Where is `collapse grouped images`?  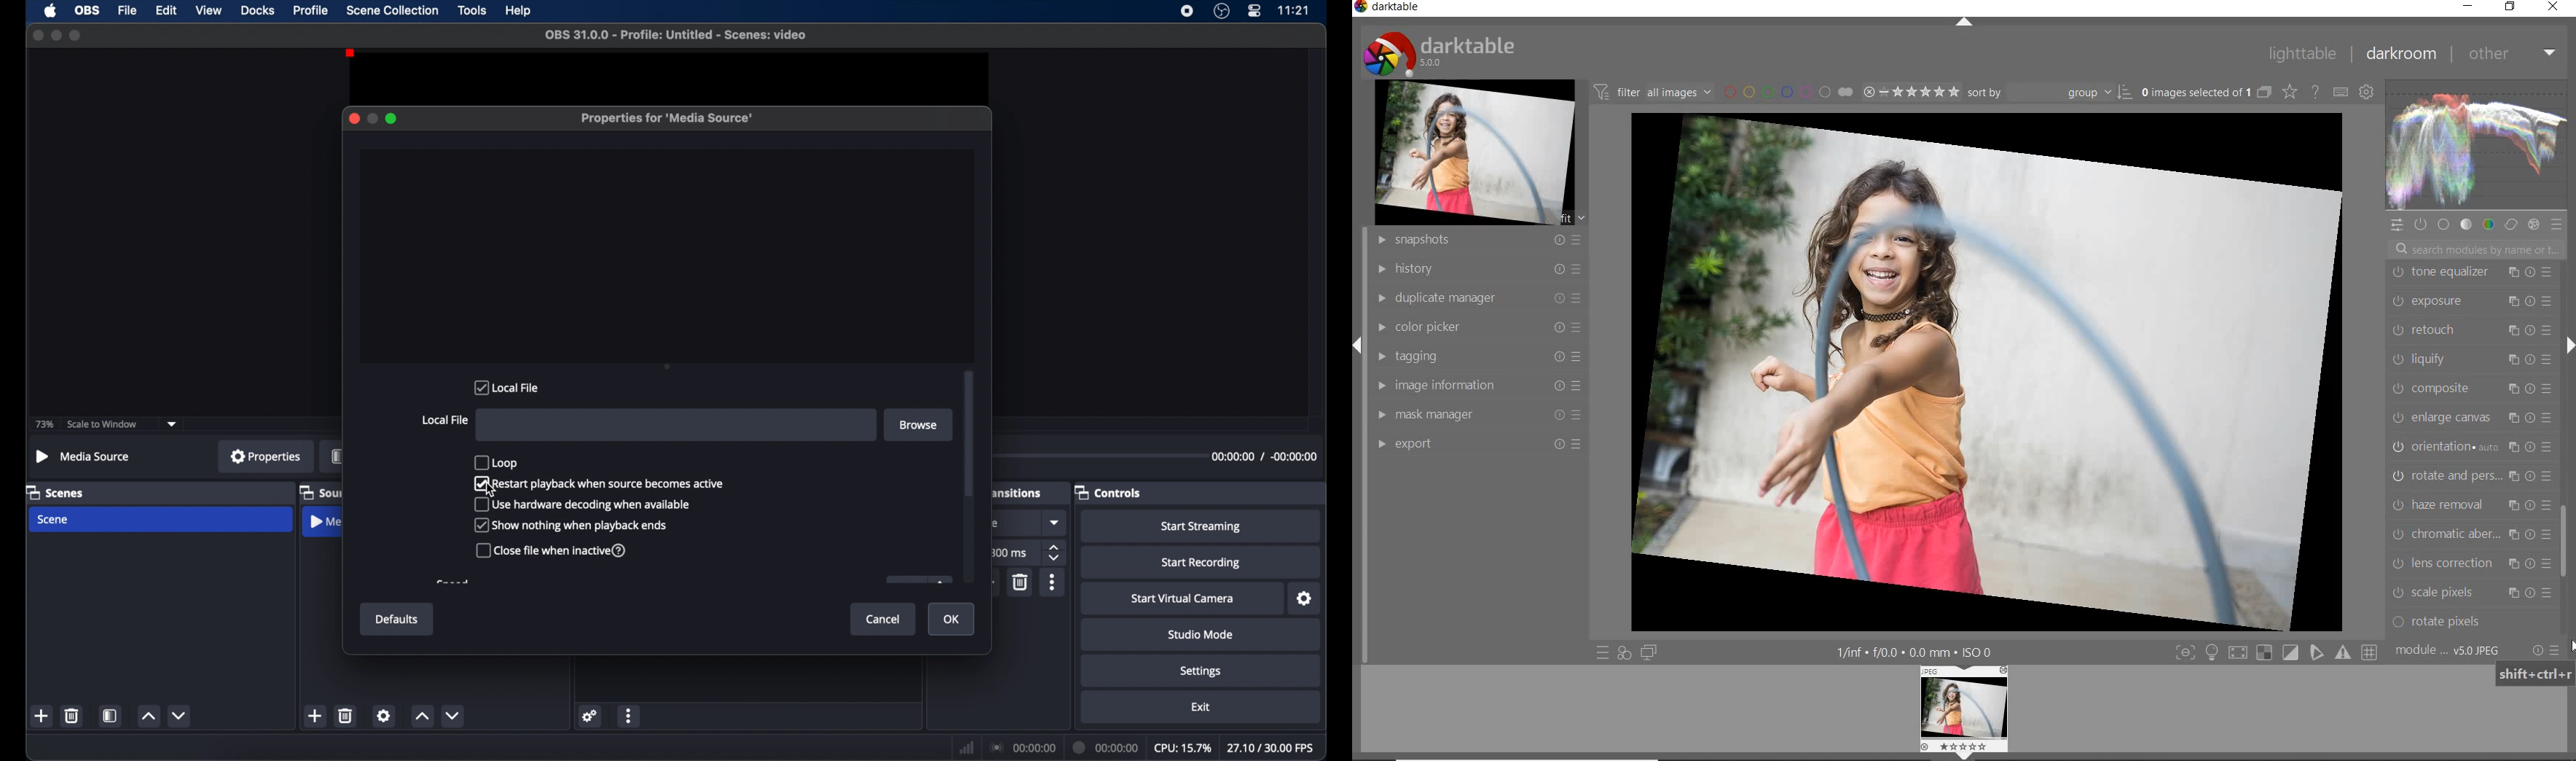
collapse grouped images is located at coordinates (2264, 93).